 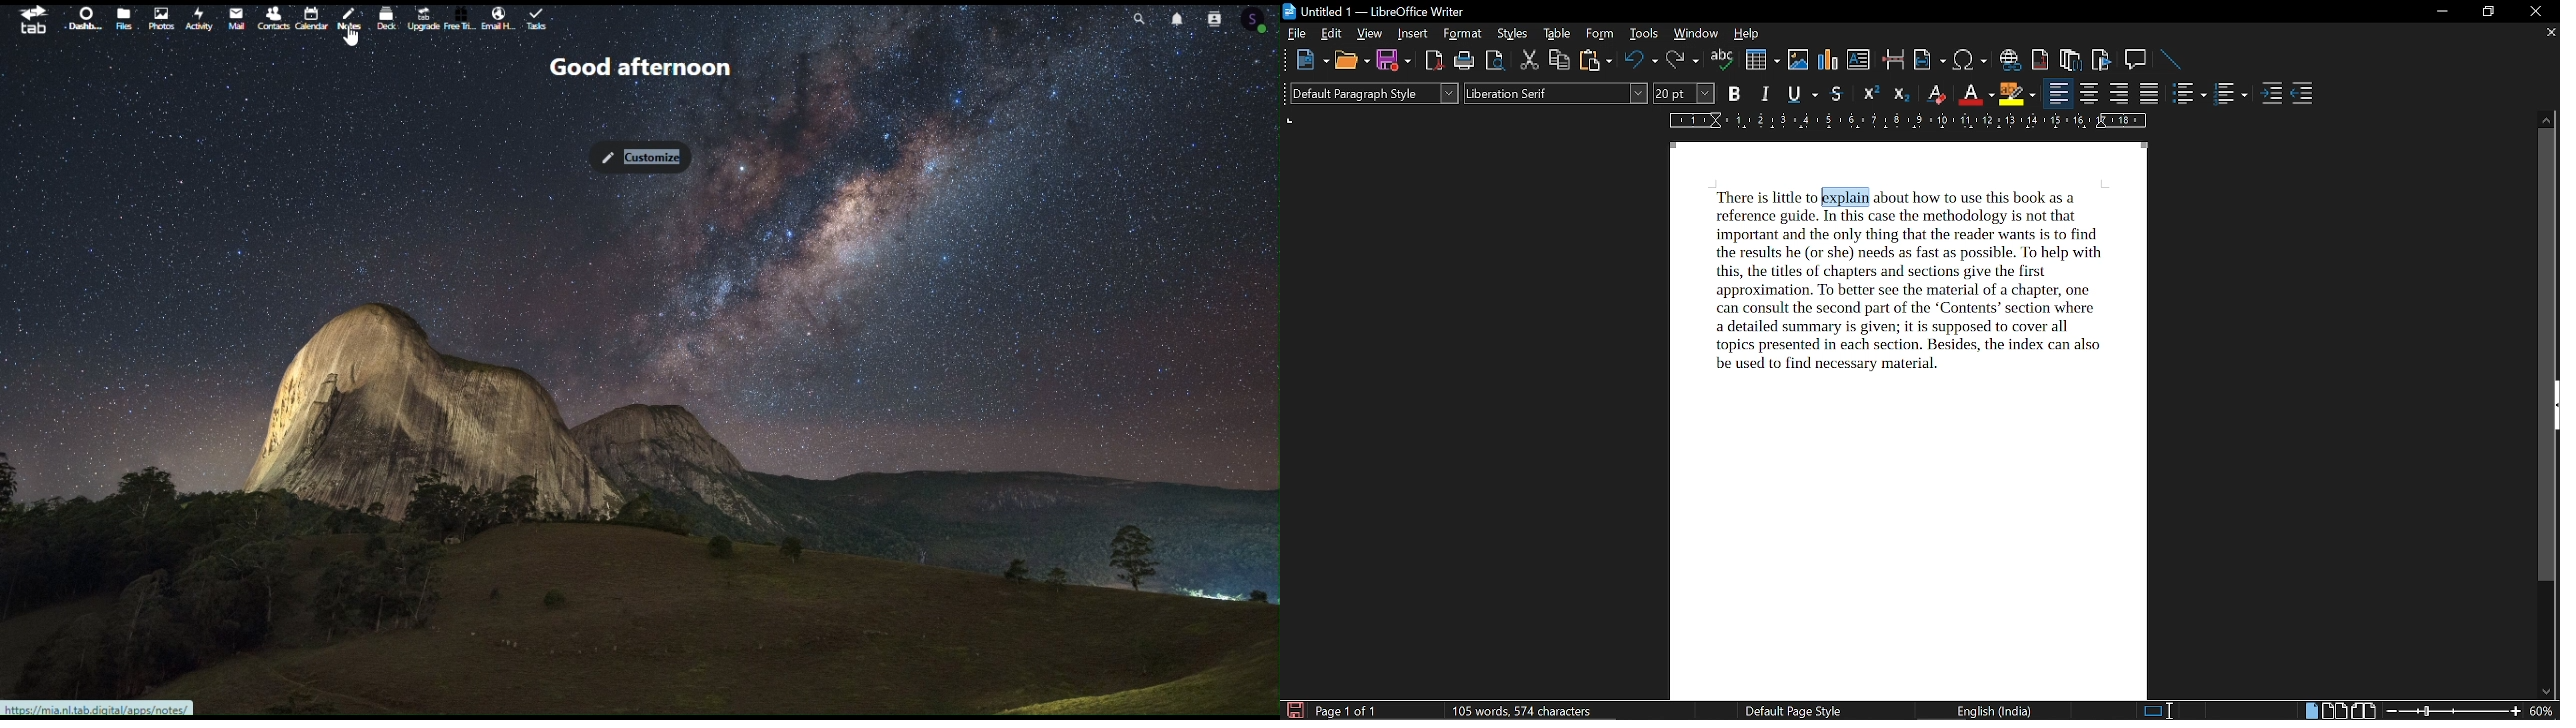 What do you see at coordinates (353, 41) in the screenshot?
I see `cursor` at bounding box center [353, 41].